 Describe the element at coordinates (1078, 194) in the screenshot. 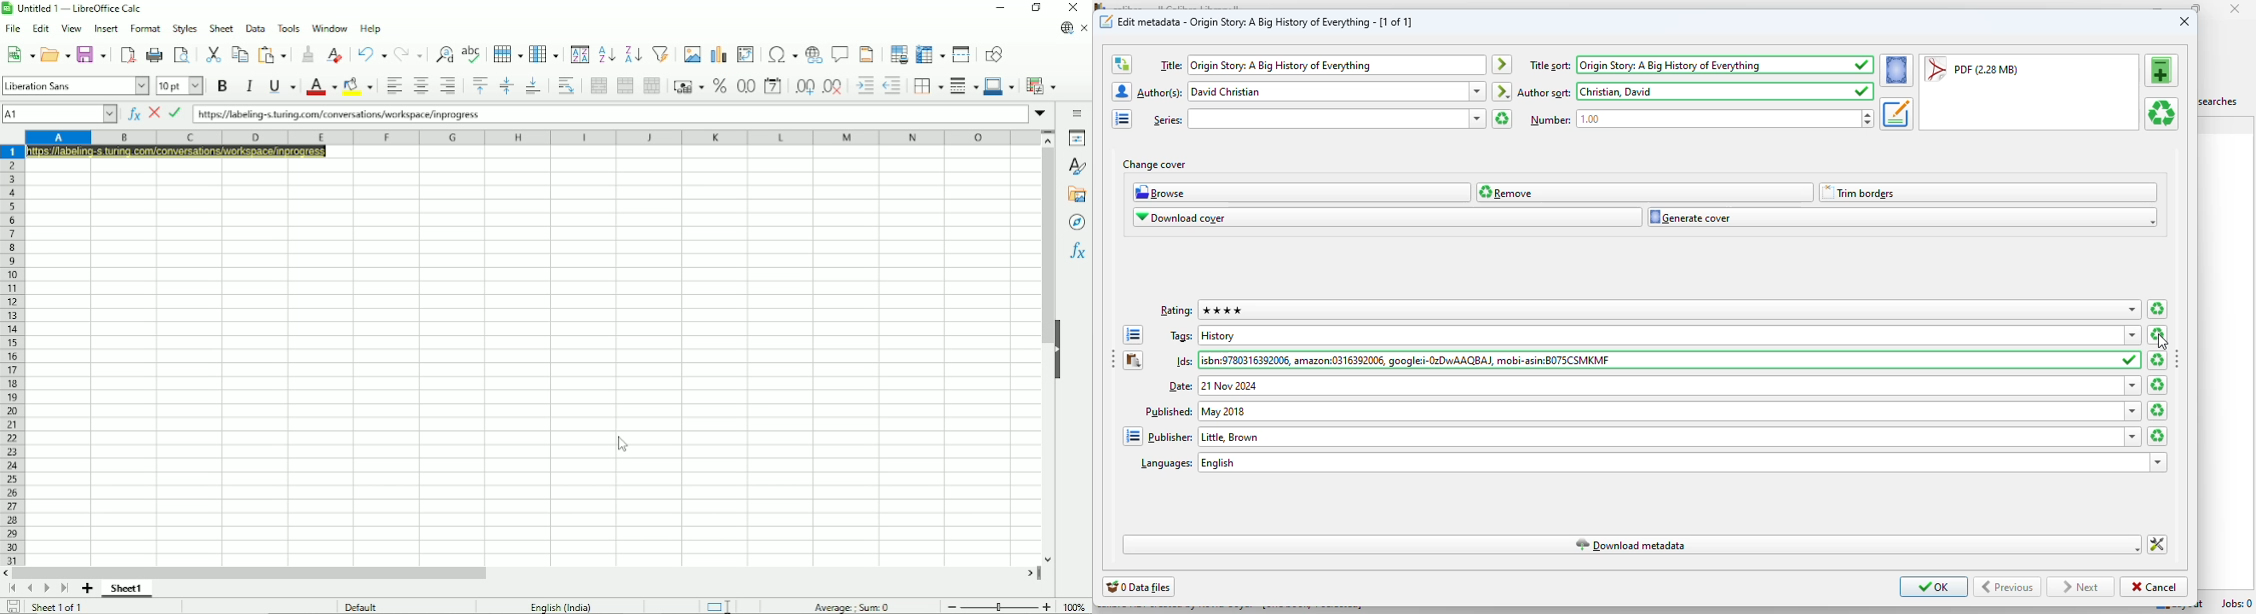

I see `Gallery` at that location.